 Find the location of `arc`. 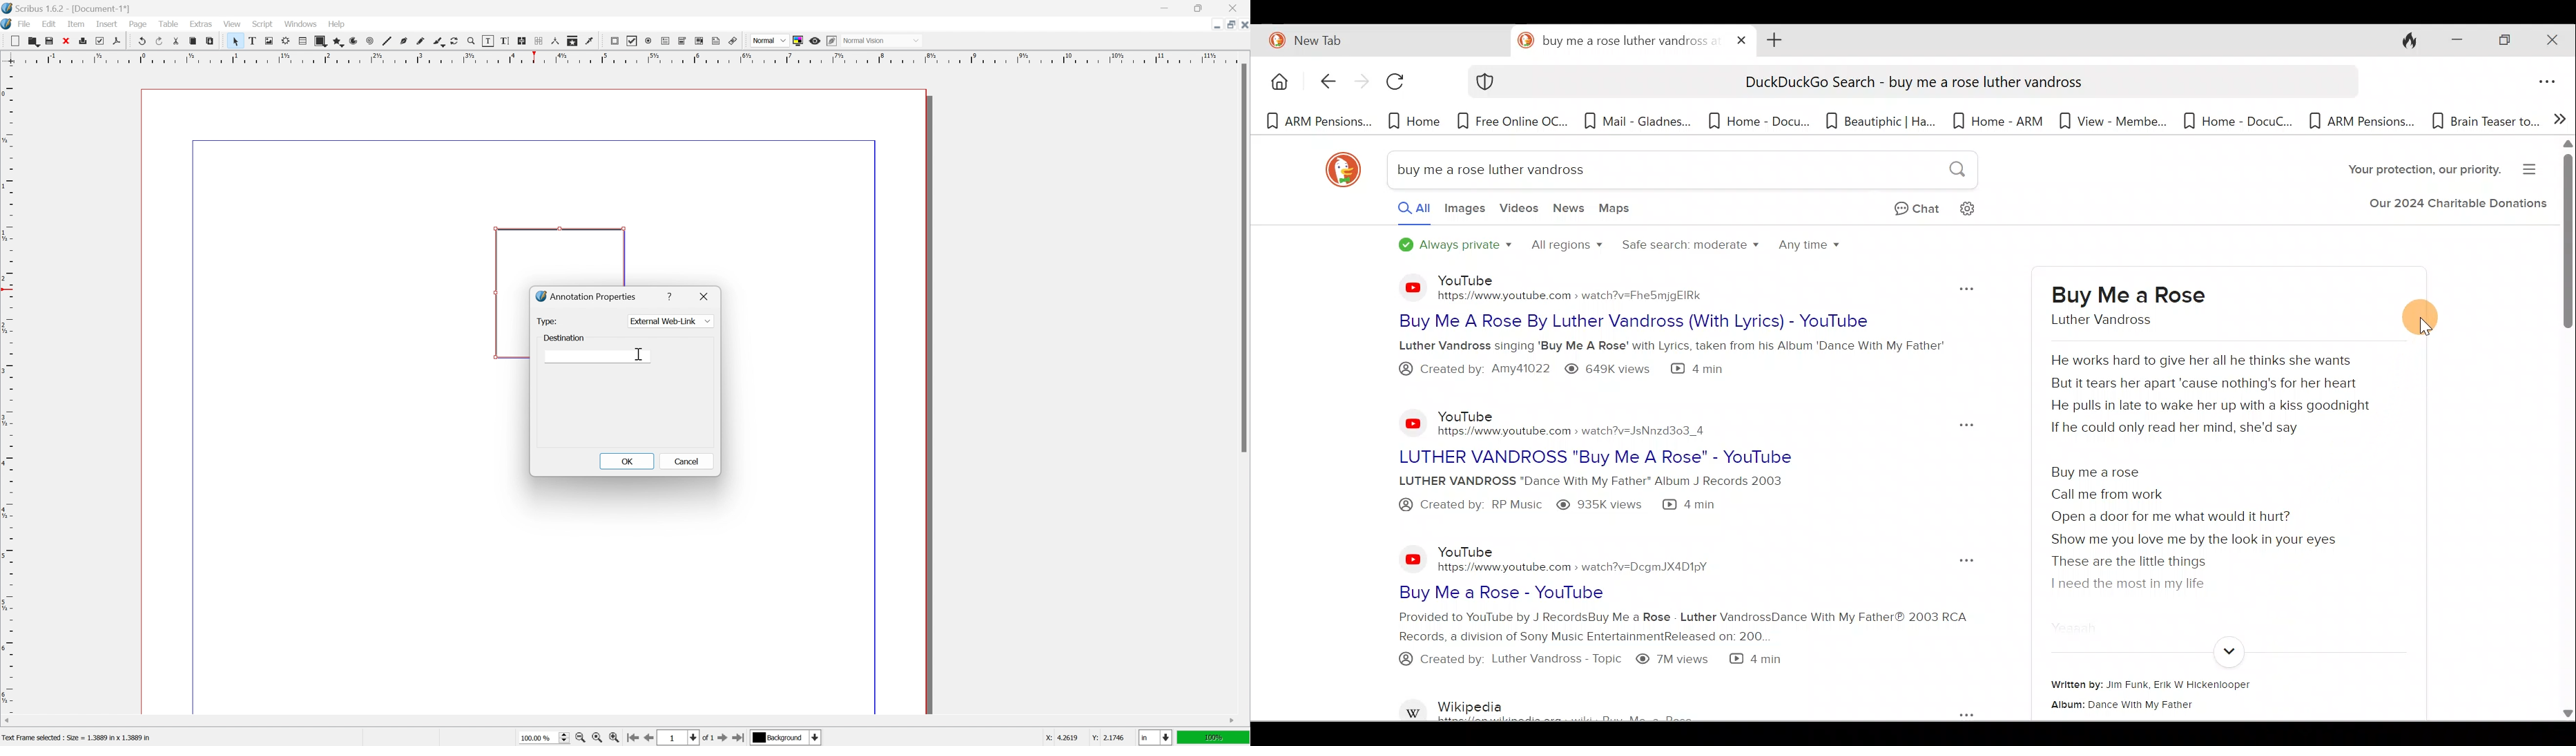

arc is located at coordinates (354, 41).